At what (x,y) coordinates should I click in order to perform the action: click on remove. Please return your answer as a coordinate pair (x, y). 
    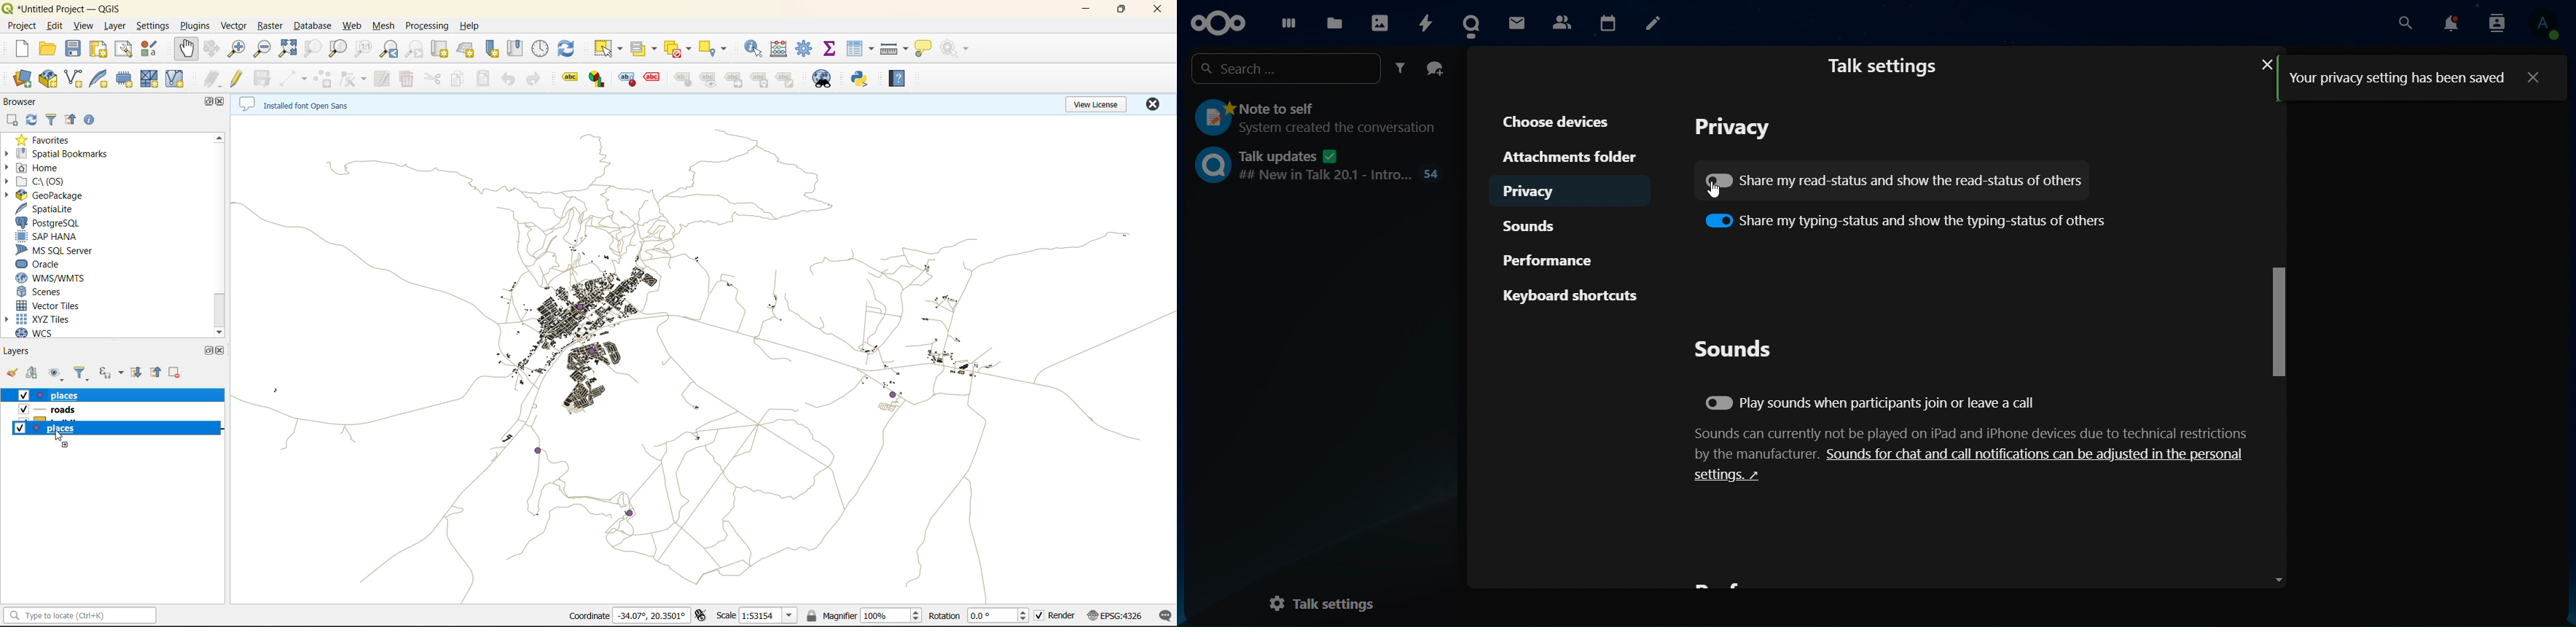
    Looking at the image, I should click on (175, 373).